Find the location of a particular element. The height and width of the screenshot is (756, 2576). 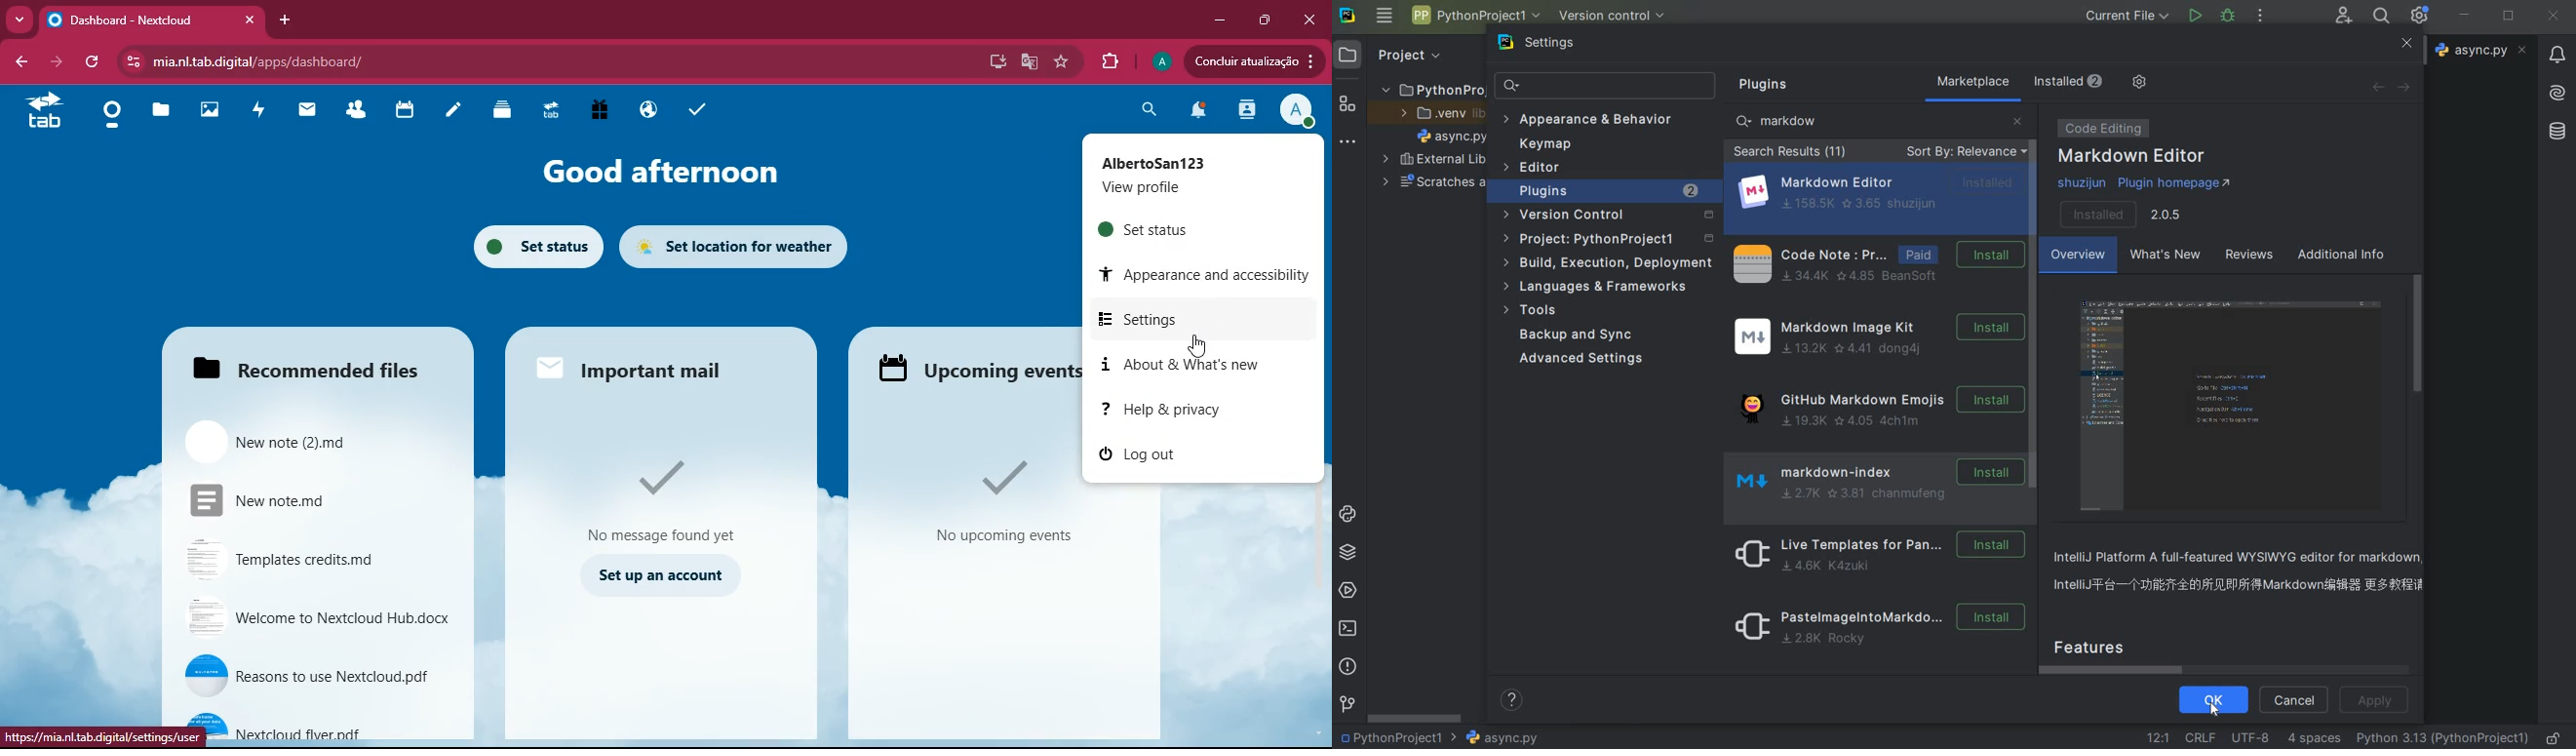

main menu is located at coordinates (1384, 18).